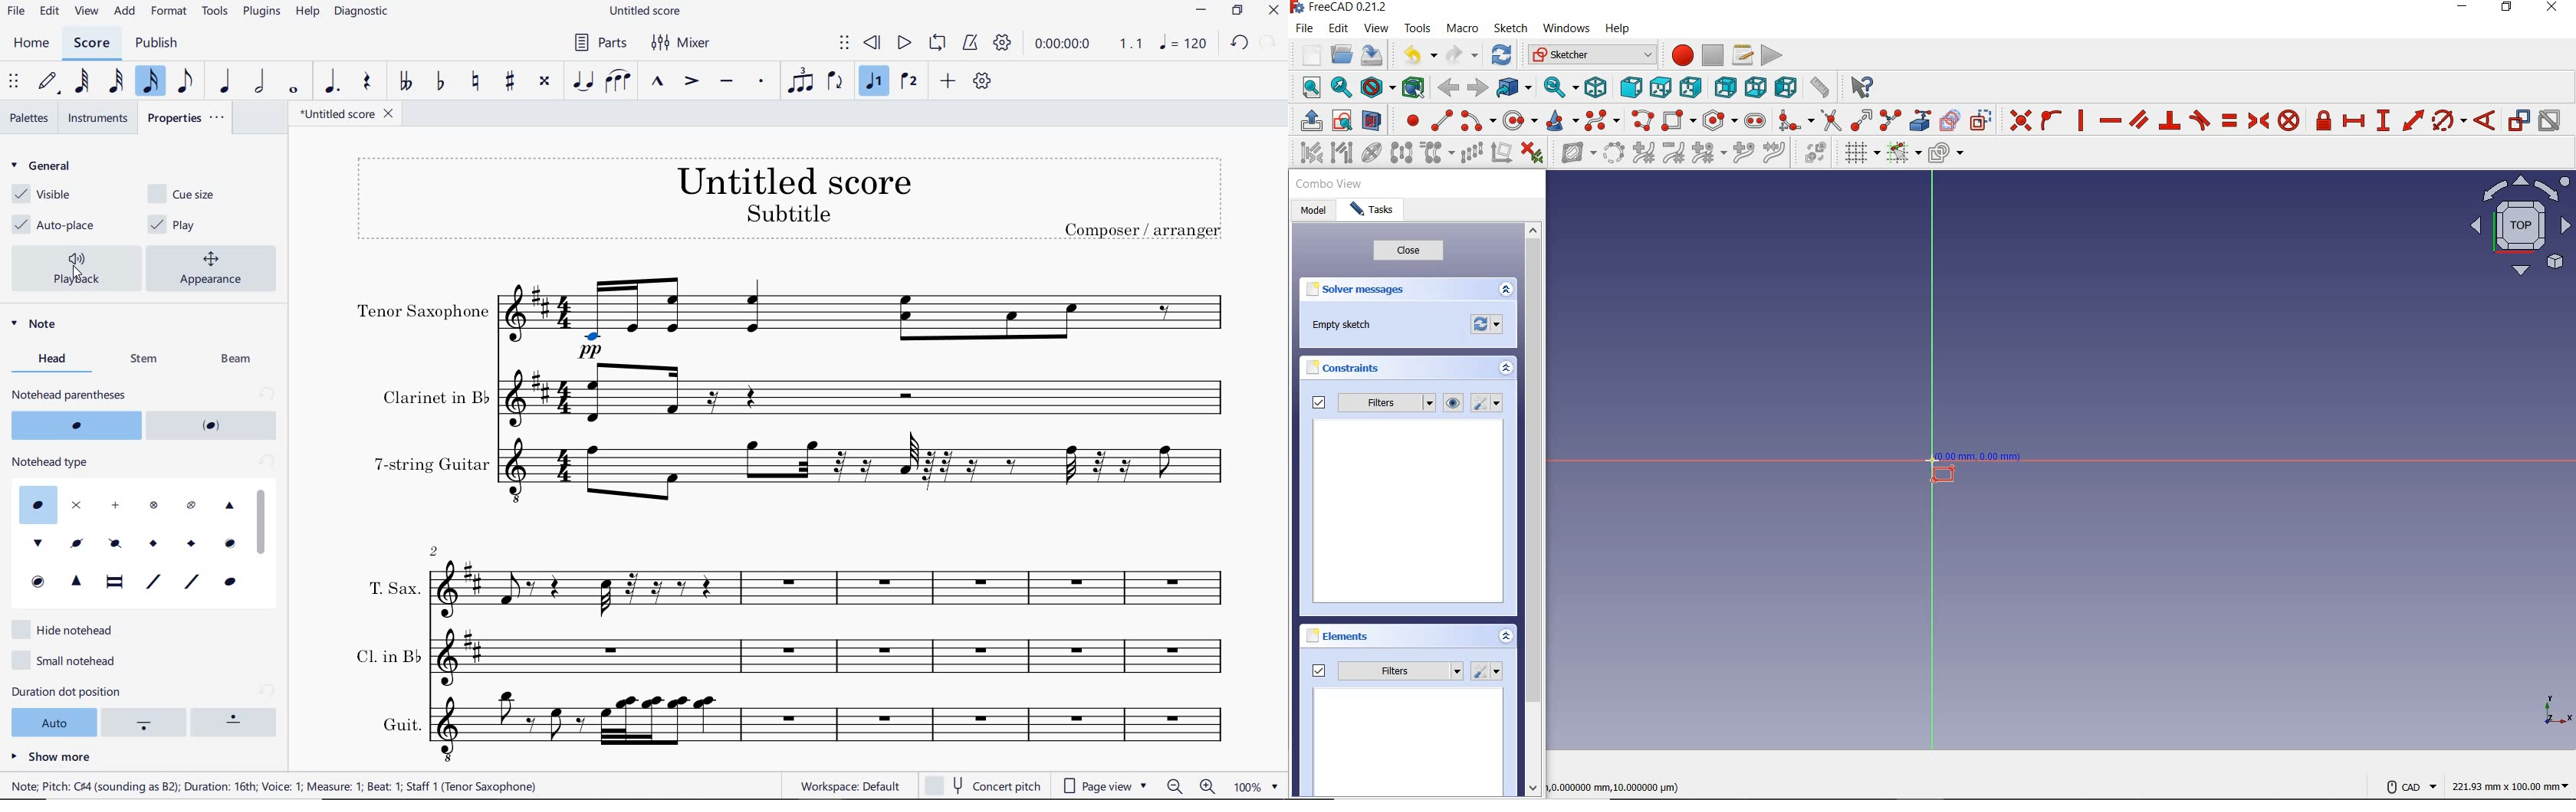 The height and width of the screenshot is (812, 2576). What do you see at coordinates (1970, 468) in the screenshot?
I see `rectangle tool at point z` at bounding box center [1970, 468].